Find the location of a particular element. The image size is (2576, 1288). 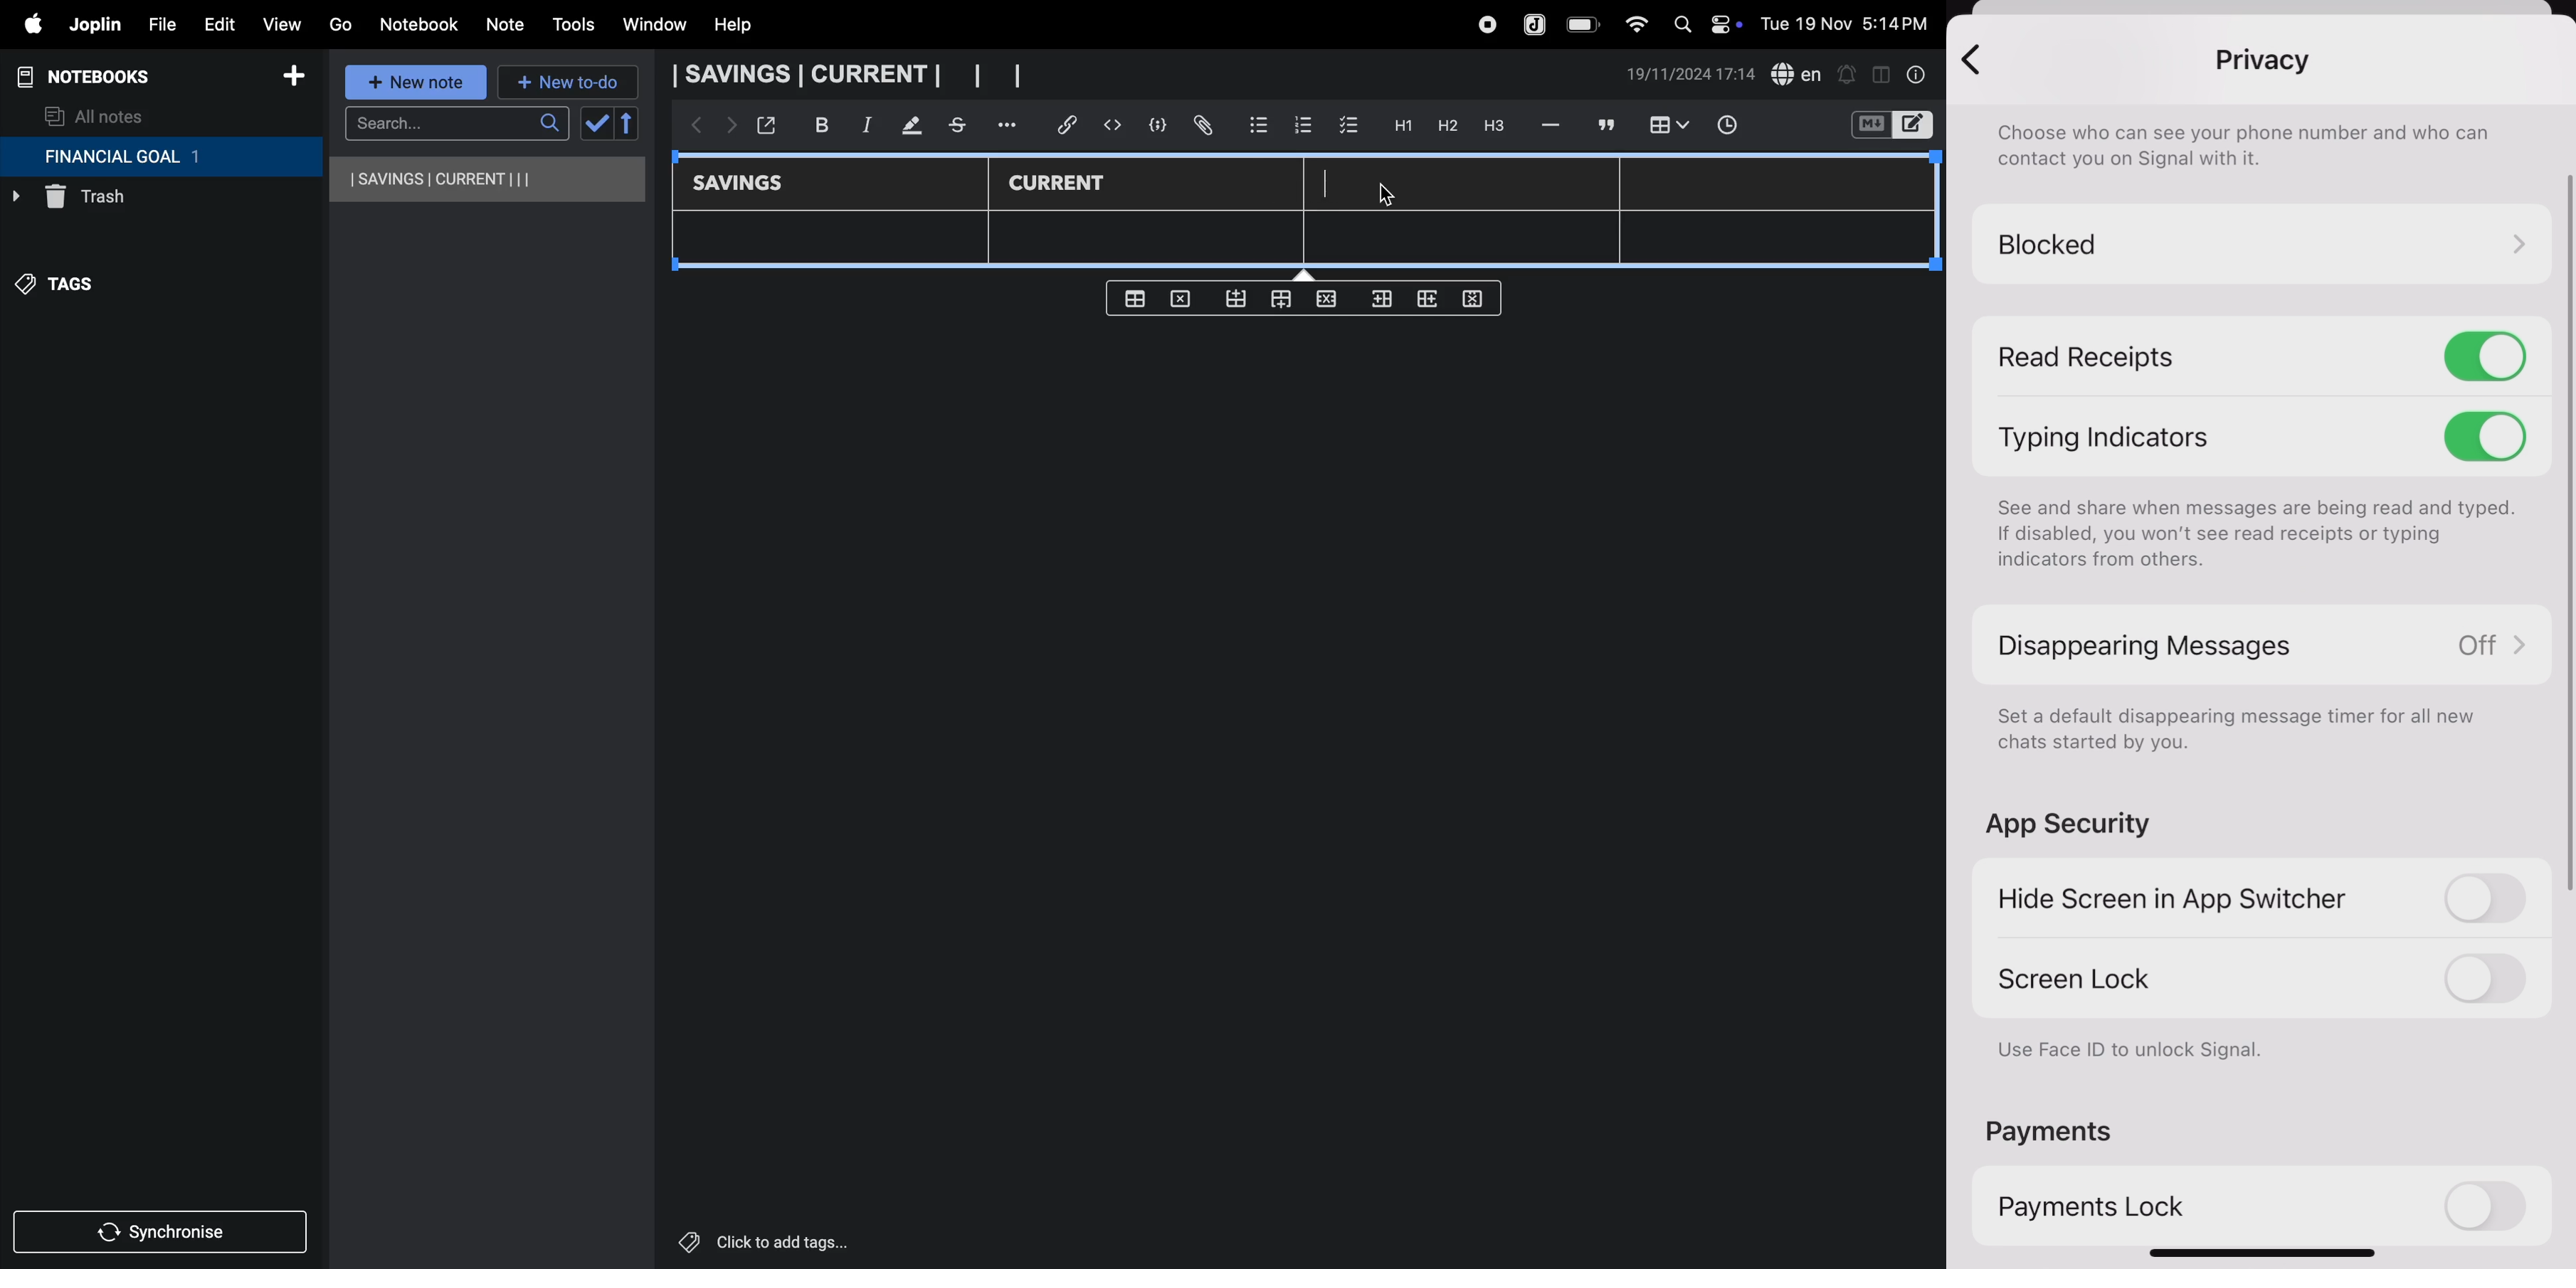

switch editor is located at coordinates (1890, 125).